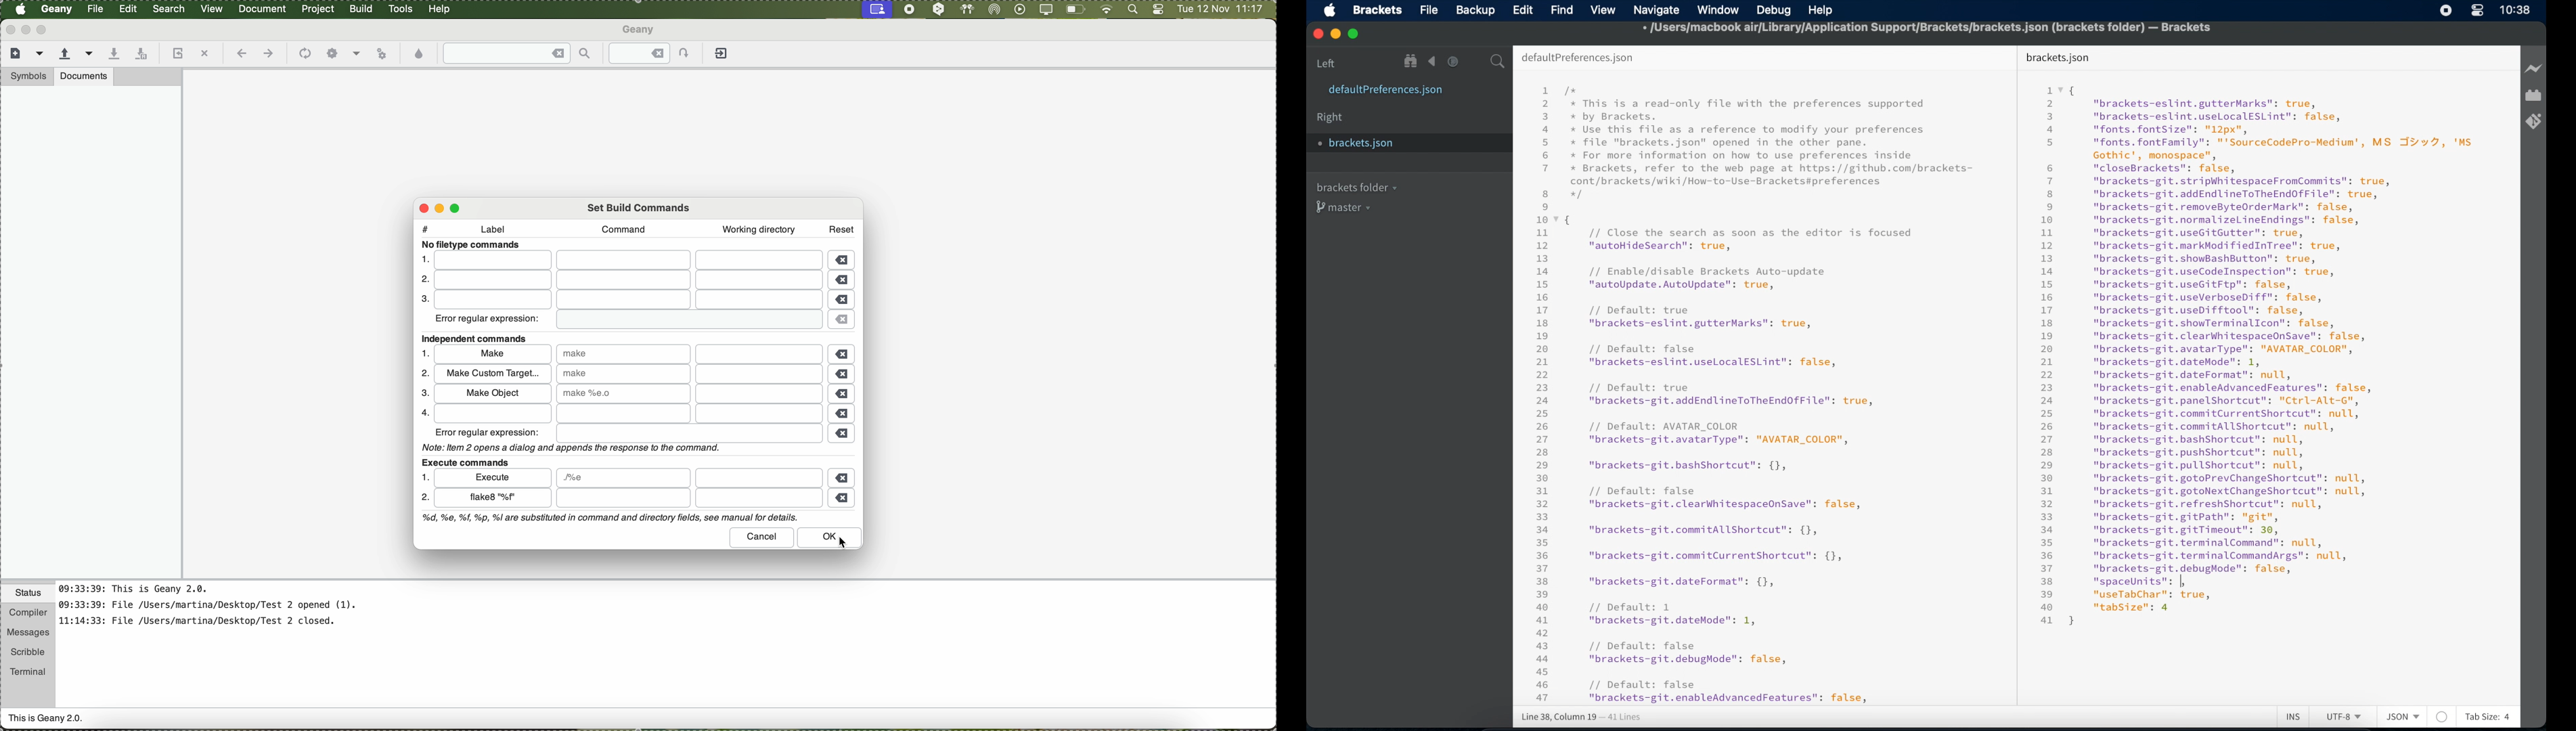  What do you see at coordinates (1562, 9) in the screenshot?
I see `find` at bounding box center [1562, 9].